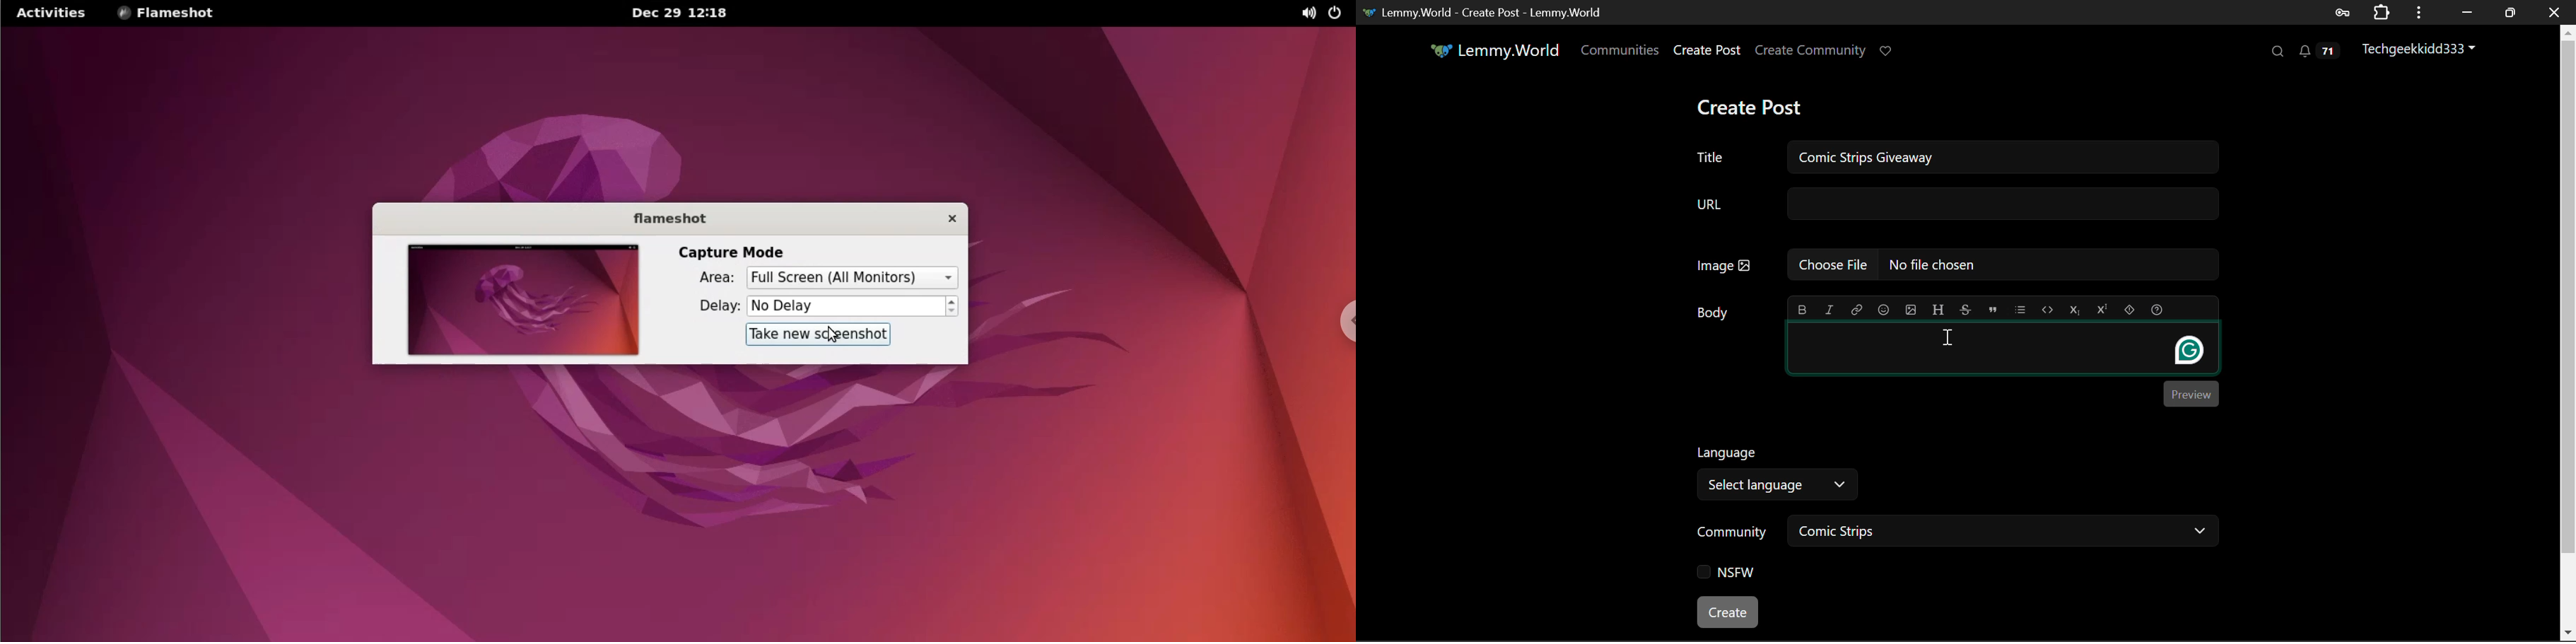 This screenshot has height=644, width=2576. I want to click on sound options, so click(1307, 15).